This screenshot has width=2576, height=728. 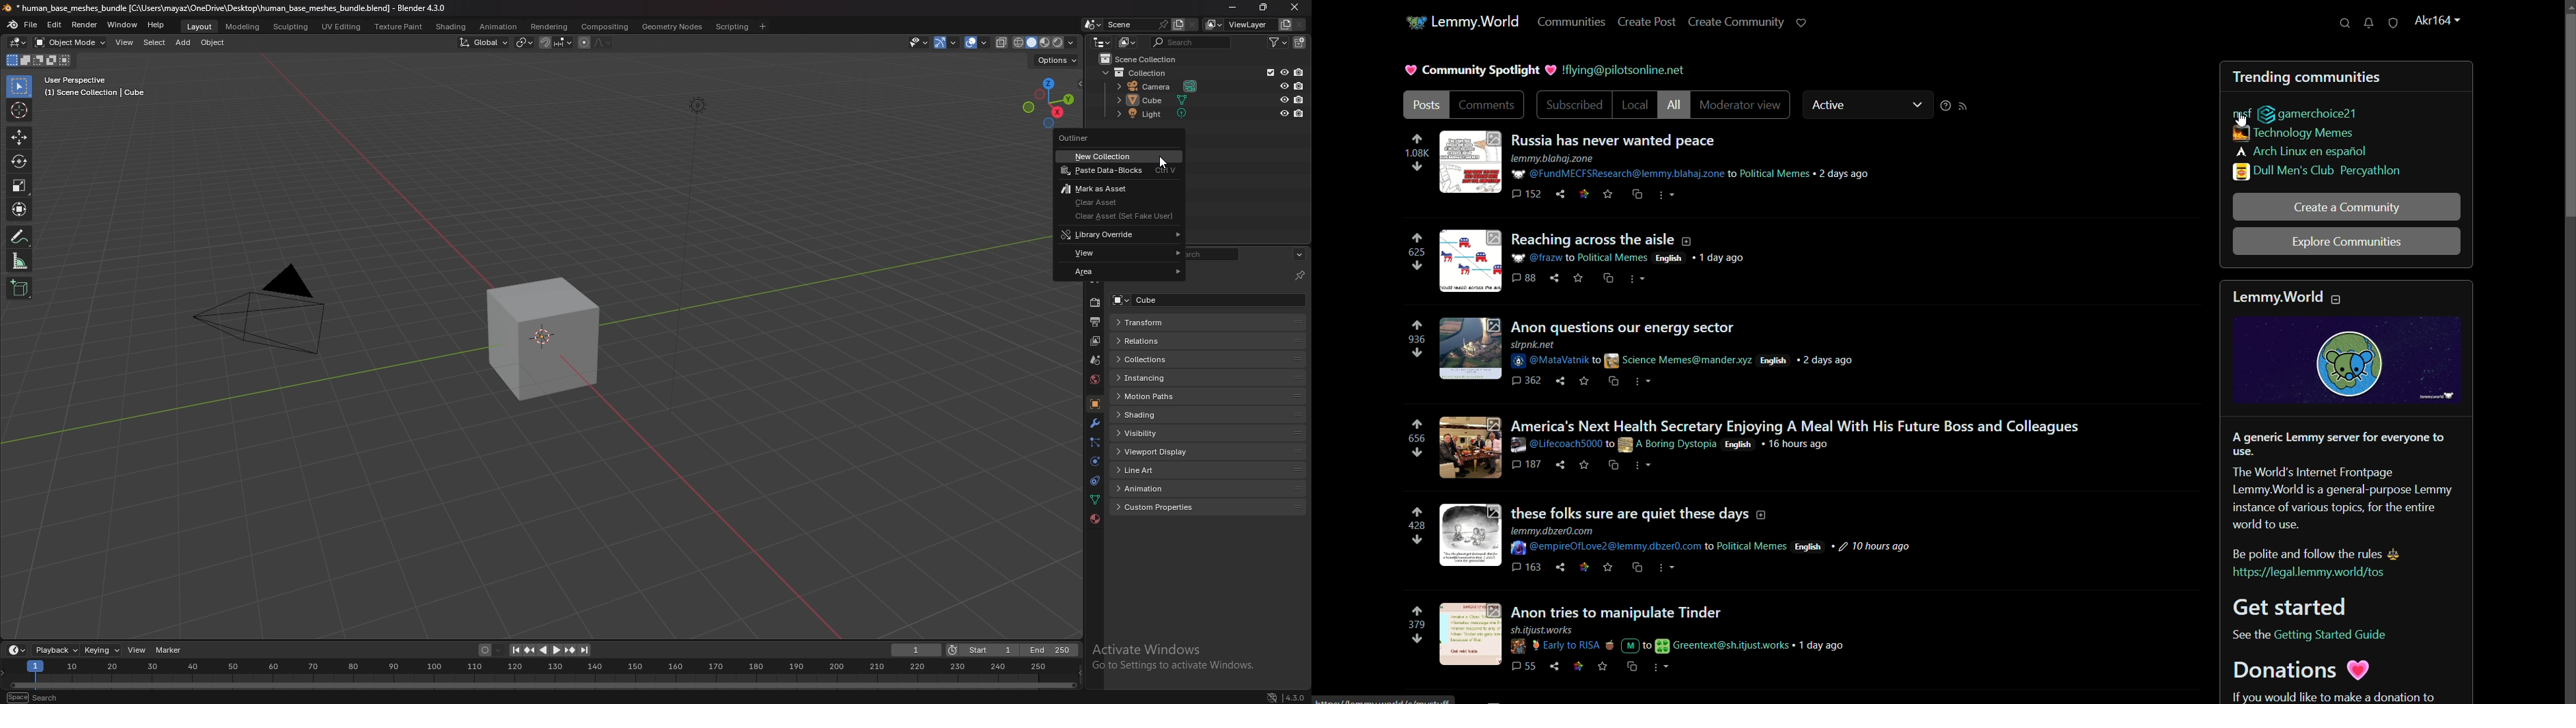 What do you see at coordinates (2319, 172) in the screenshot?
I see `community name 4` at bounding box center [2319, 172].